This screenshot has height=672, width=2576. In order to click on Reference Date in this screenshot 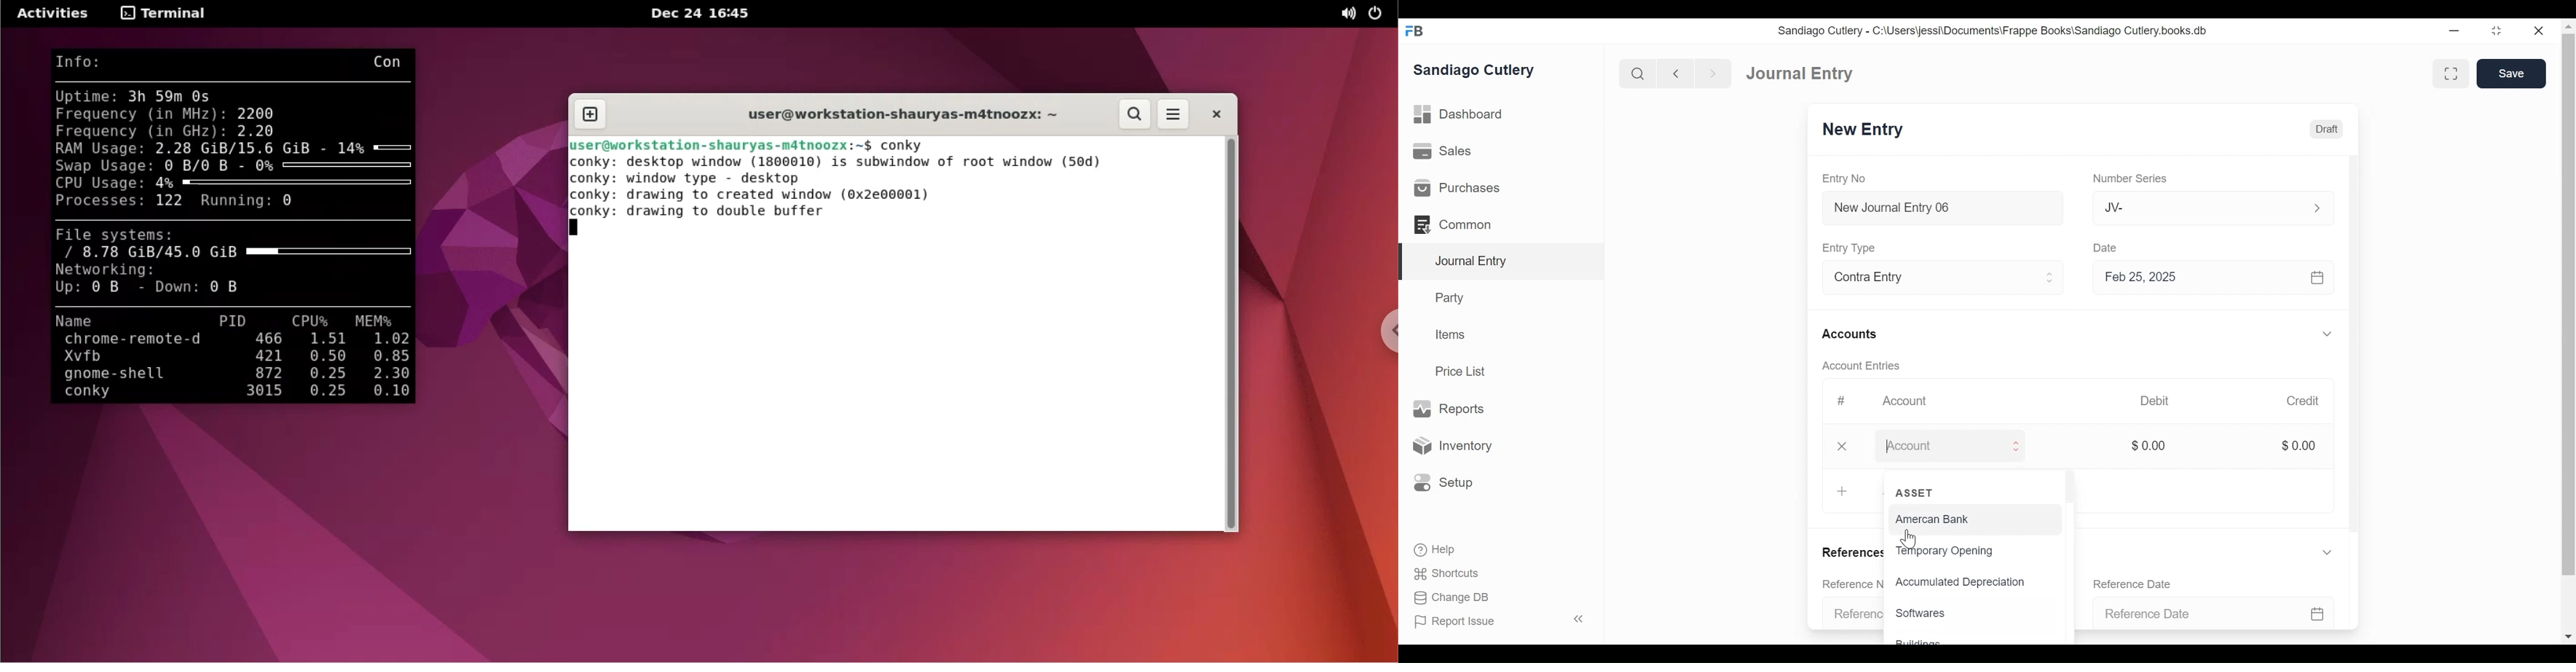, I will do `click(2211, 612)`.